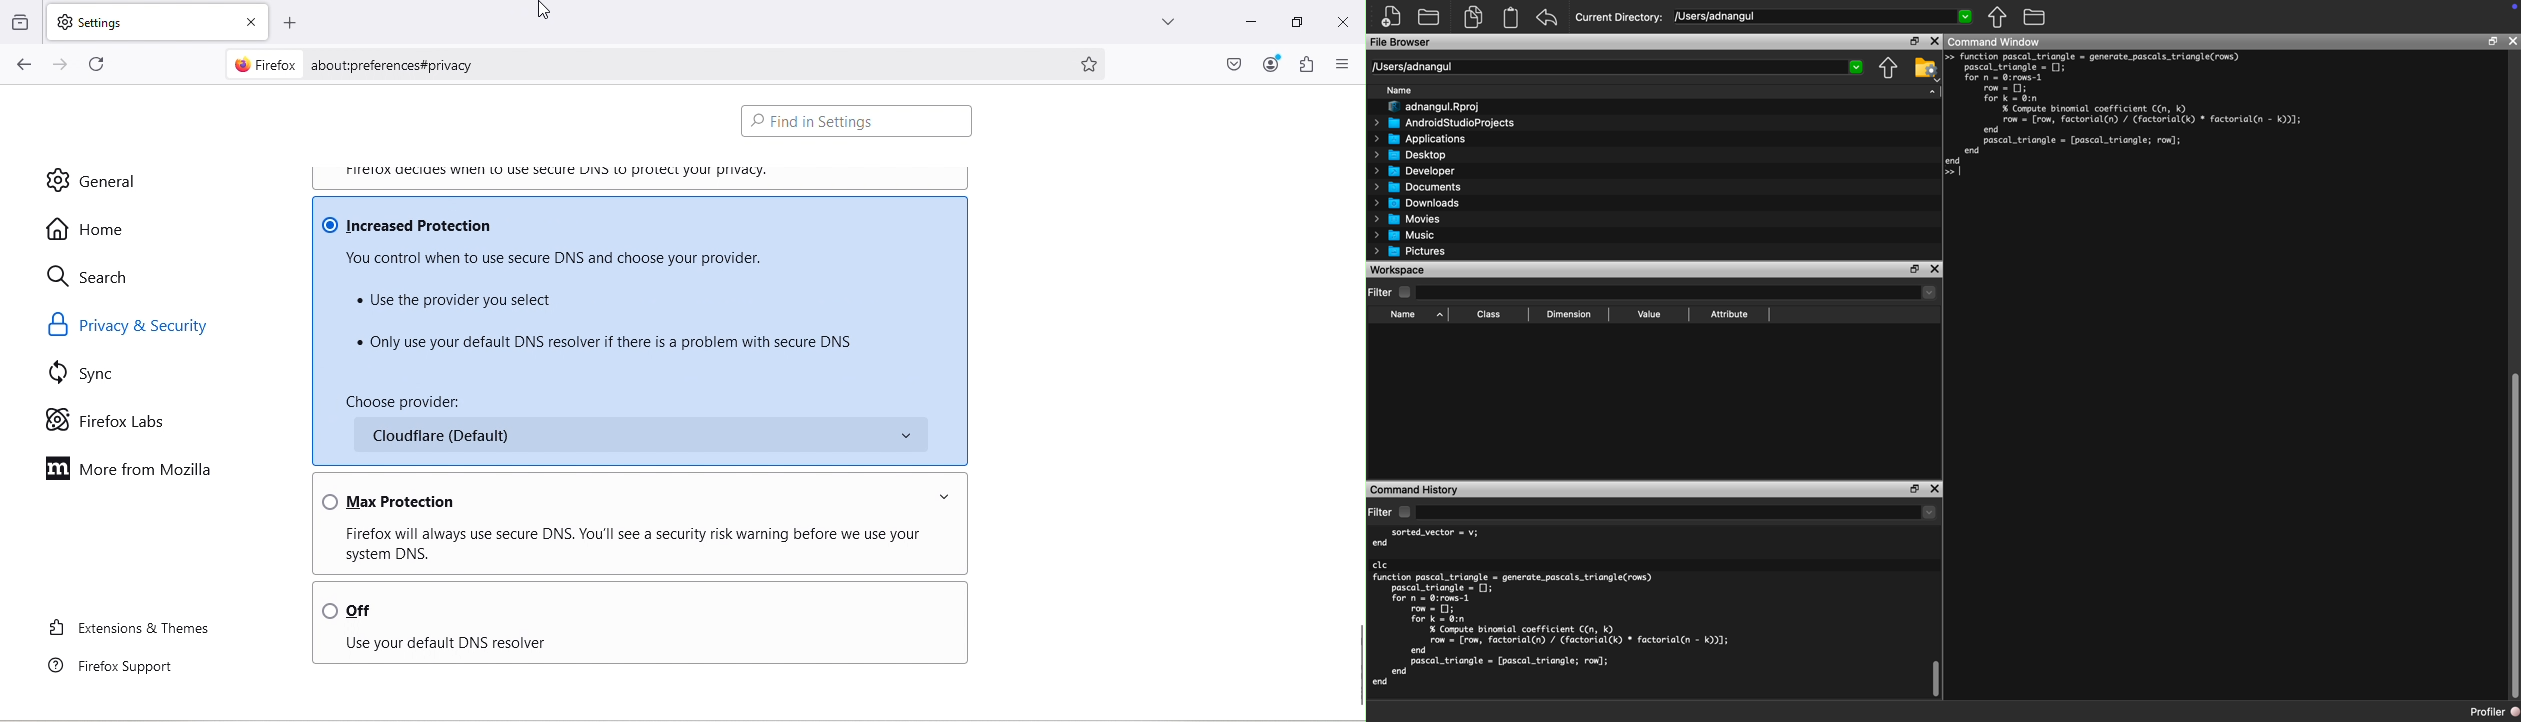  Describe the element at coordinates (21, 65) in the screenshot. I see `Go back one page` at that location.